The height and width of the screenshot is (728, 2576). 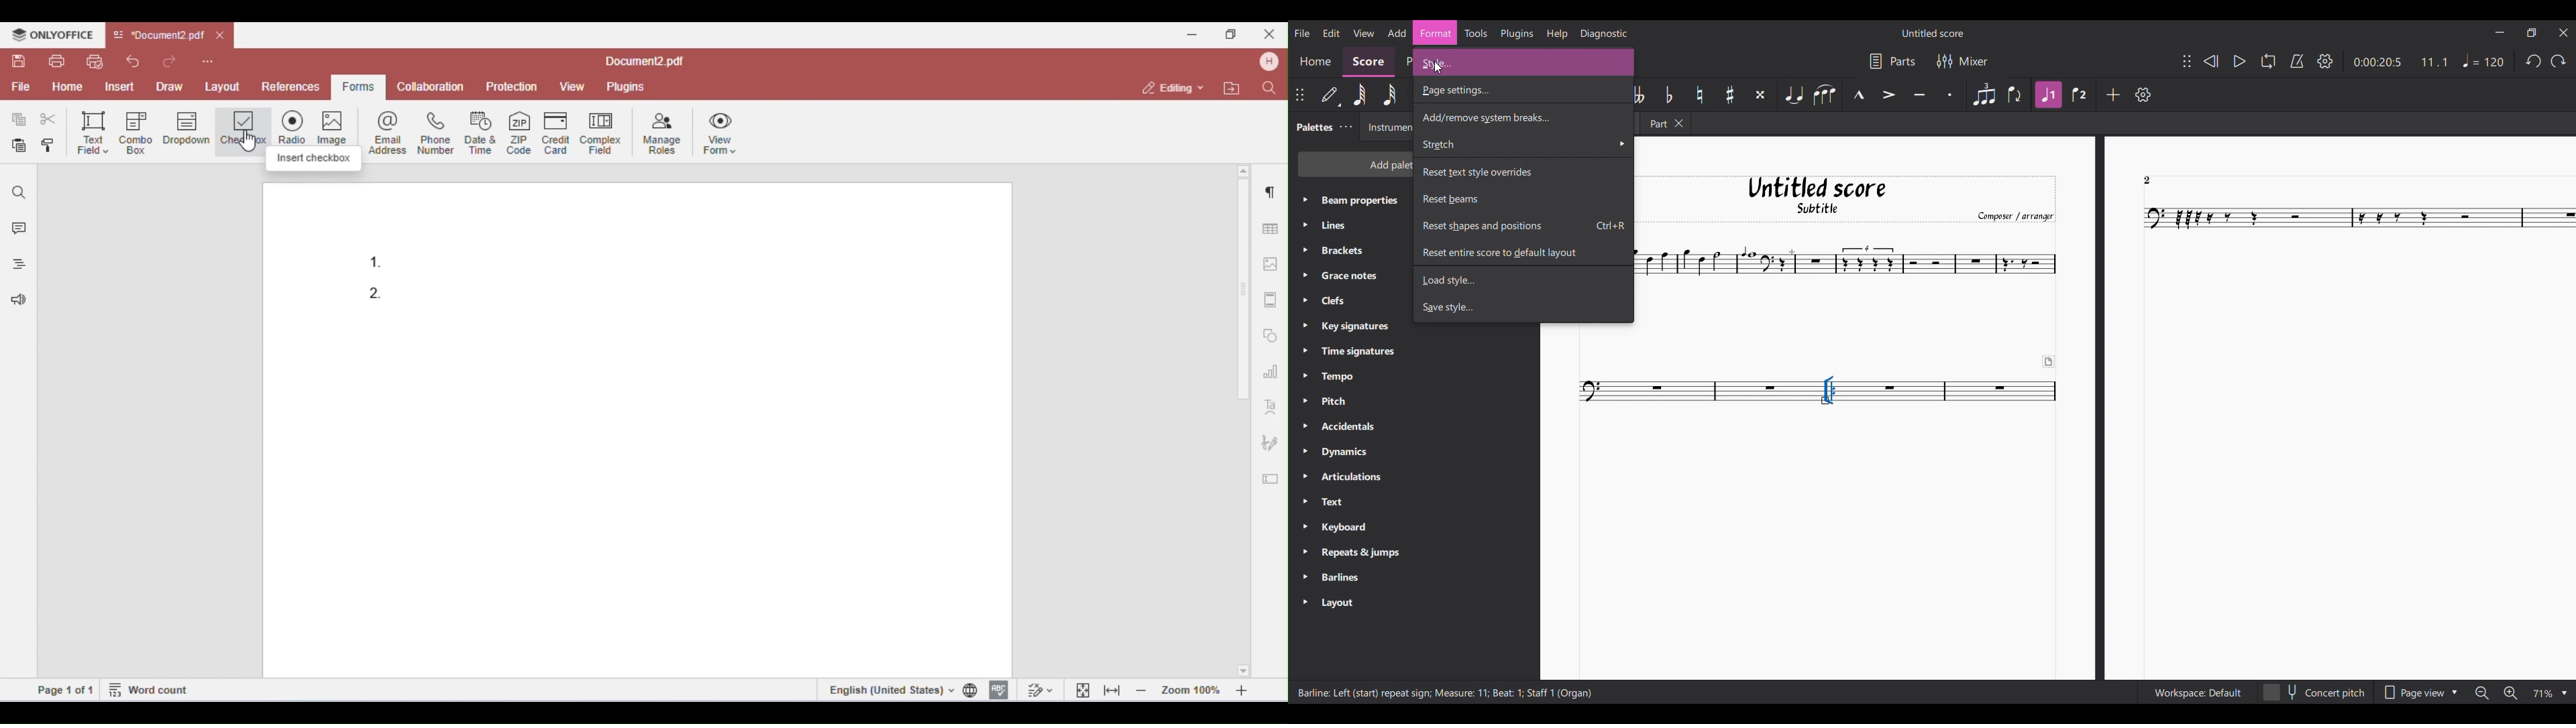 What do you see at coordinates (1368, 62) in the screenshot?
I see `Score, current selection` at bounding box center [1368, 62].